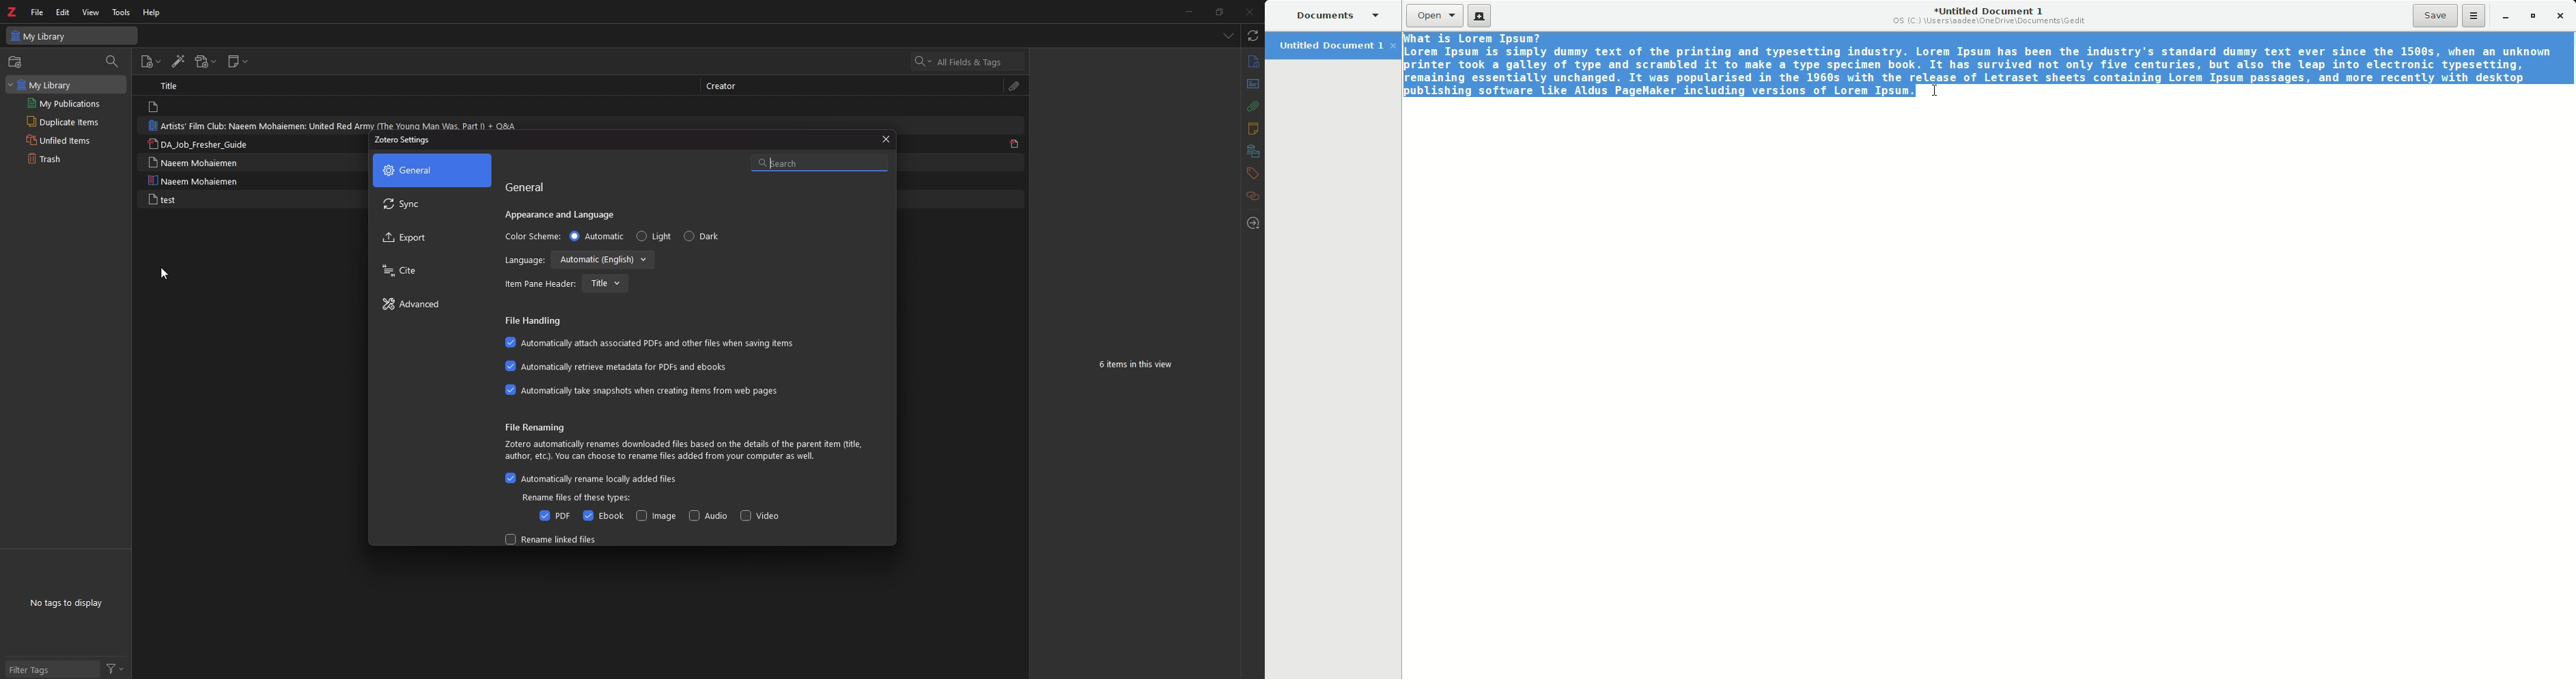  Describe the element at coordinates (1253, 224) in the screenshot. I see `locate` at that location.